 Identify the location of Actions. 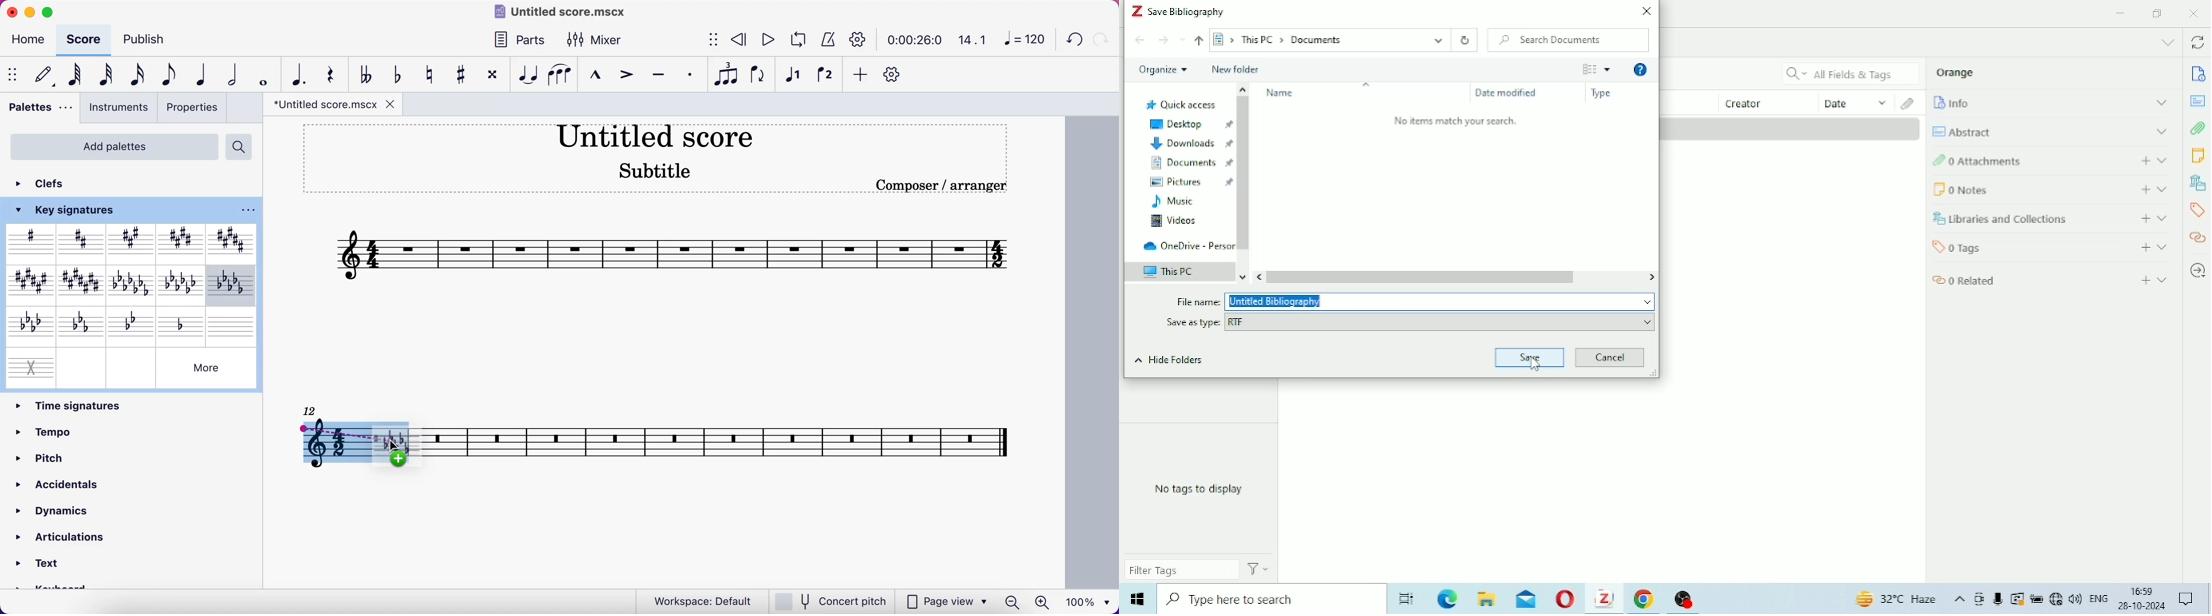
(1259, 568).